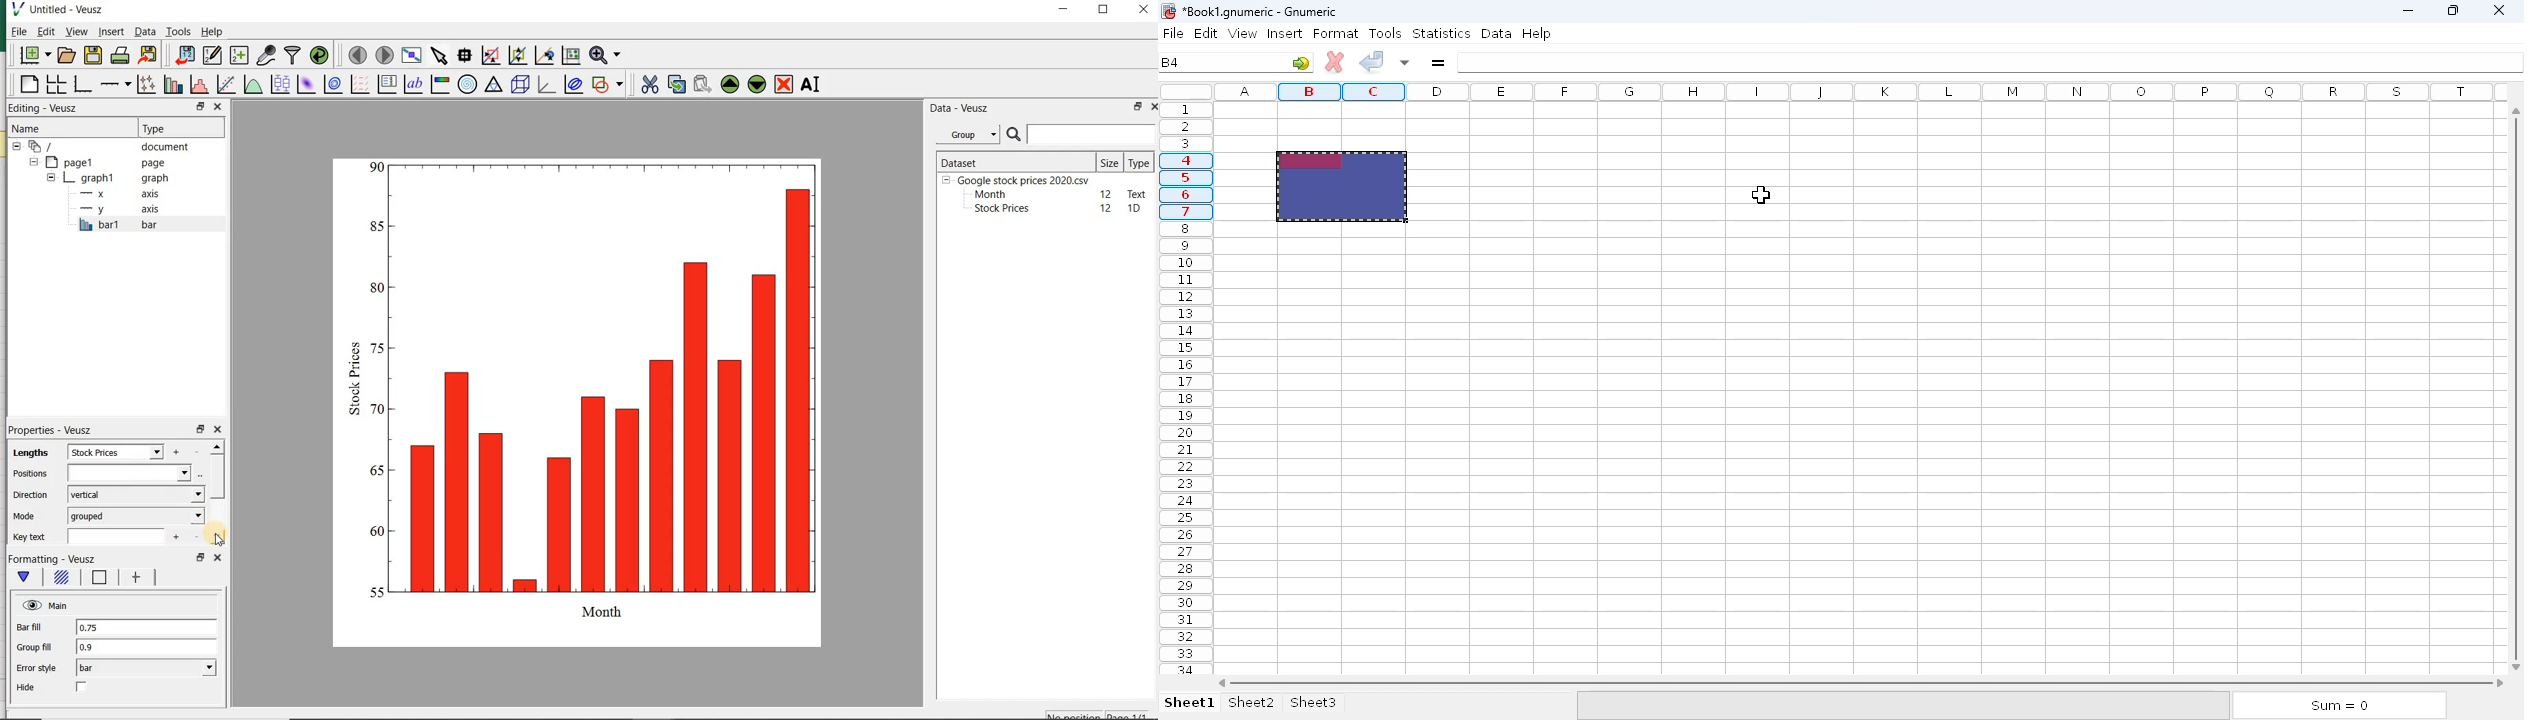 This screenshot has height=728, width=2548. What do you see at coordinates (218, 559) in the screenshot?
I see `close` at bounding box center [218, 559].